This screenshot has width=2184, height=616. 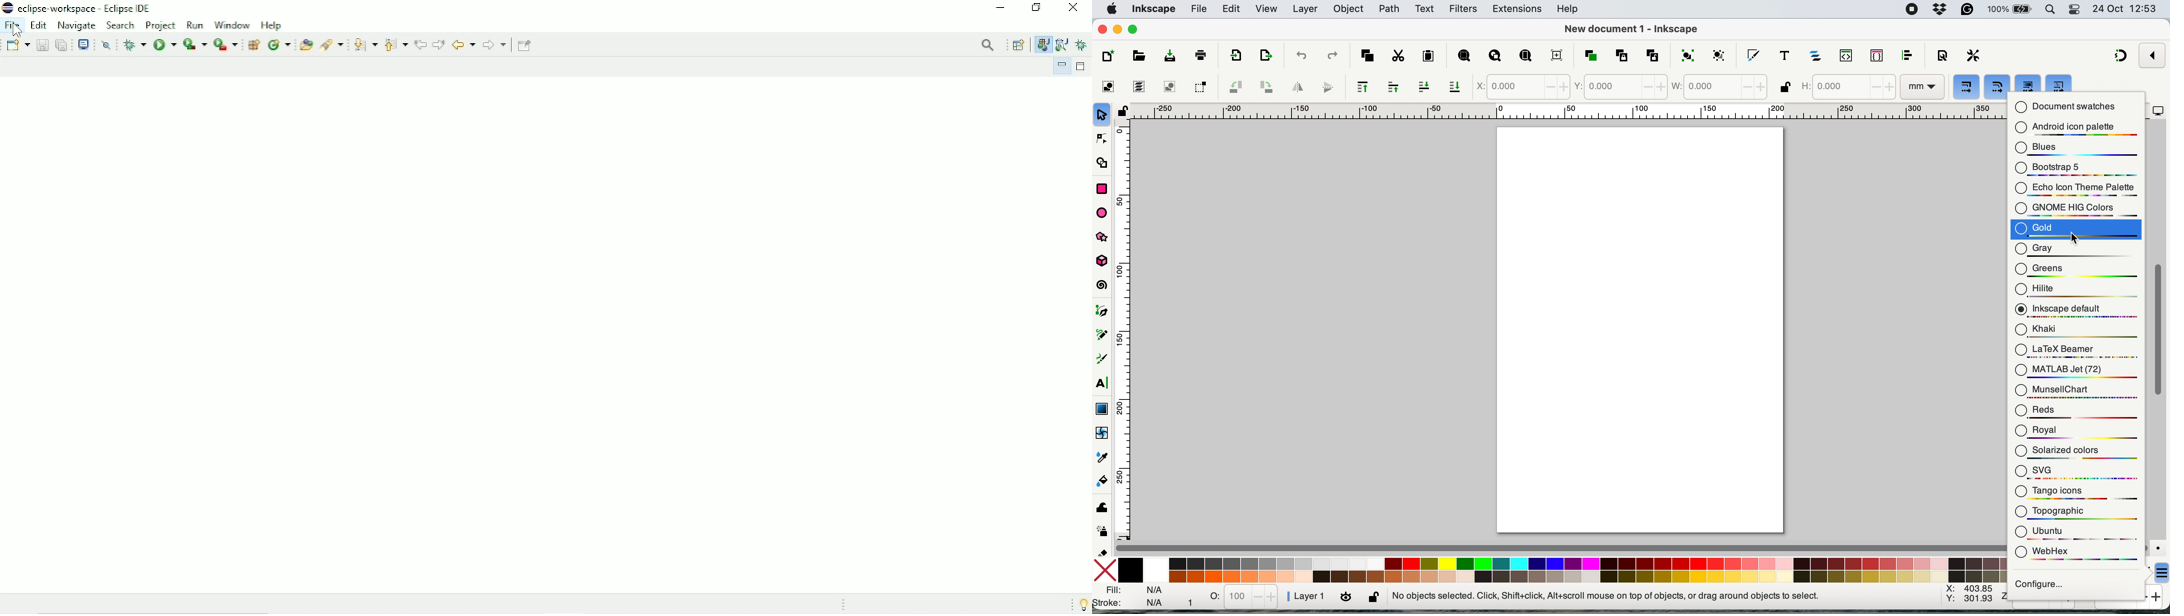 What do you see at coordinates (1876, 56) in the screenshot?
I see `selectors and css` at bounding box center [1876, 56].